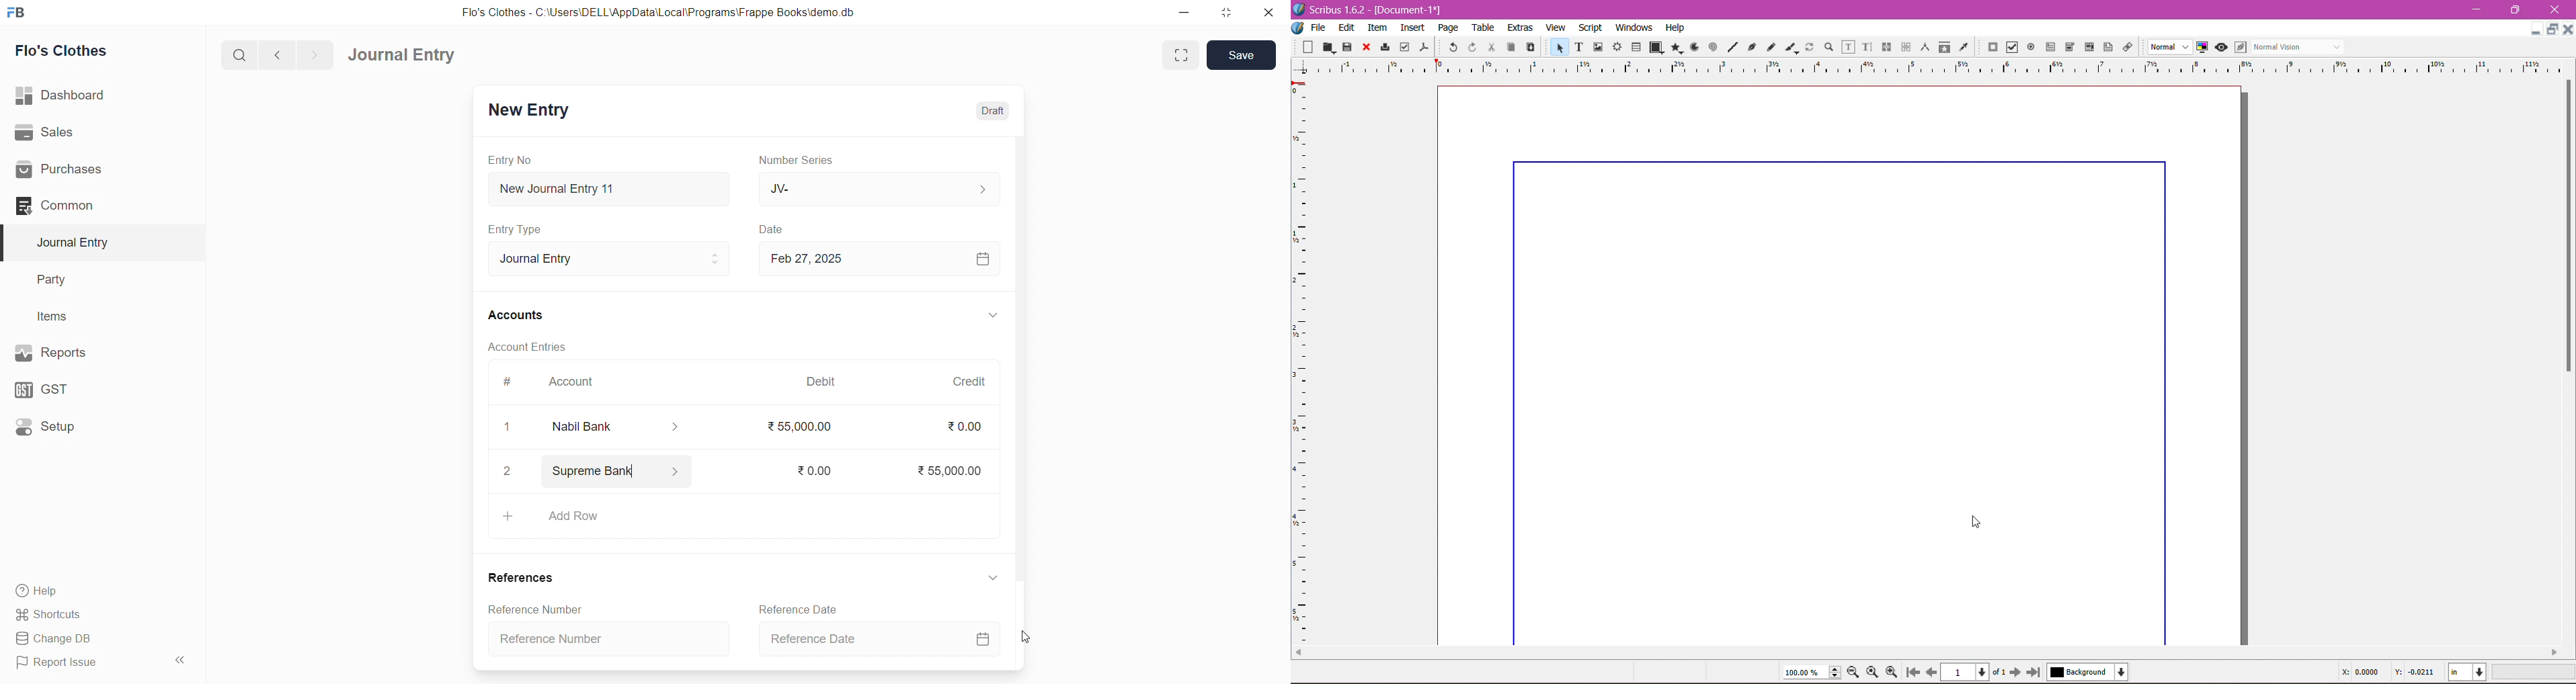 The height and width of the screenshot is (700, 2576). Describe the element at coordinates (318, 54) in the screenshot. I see `navigate forward` at that location.